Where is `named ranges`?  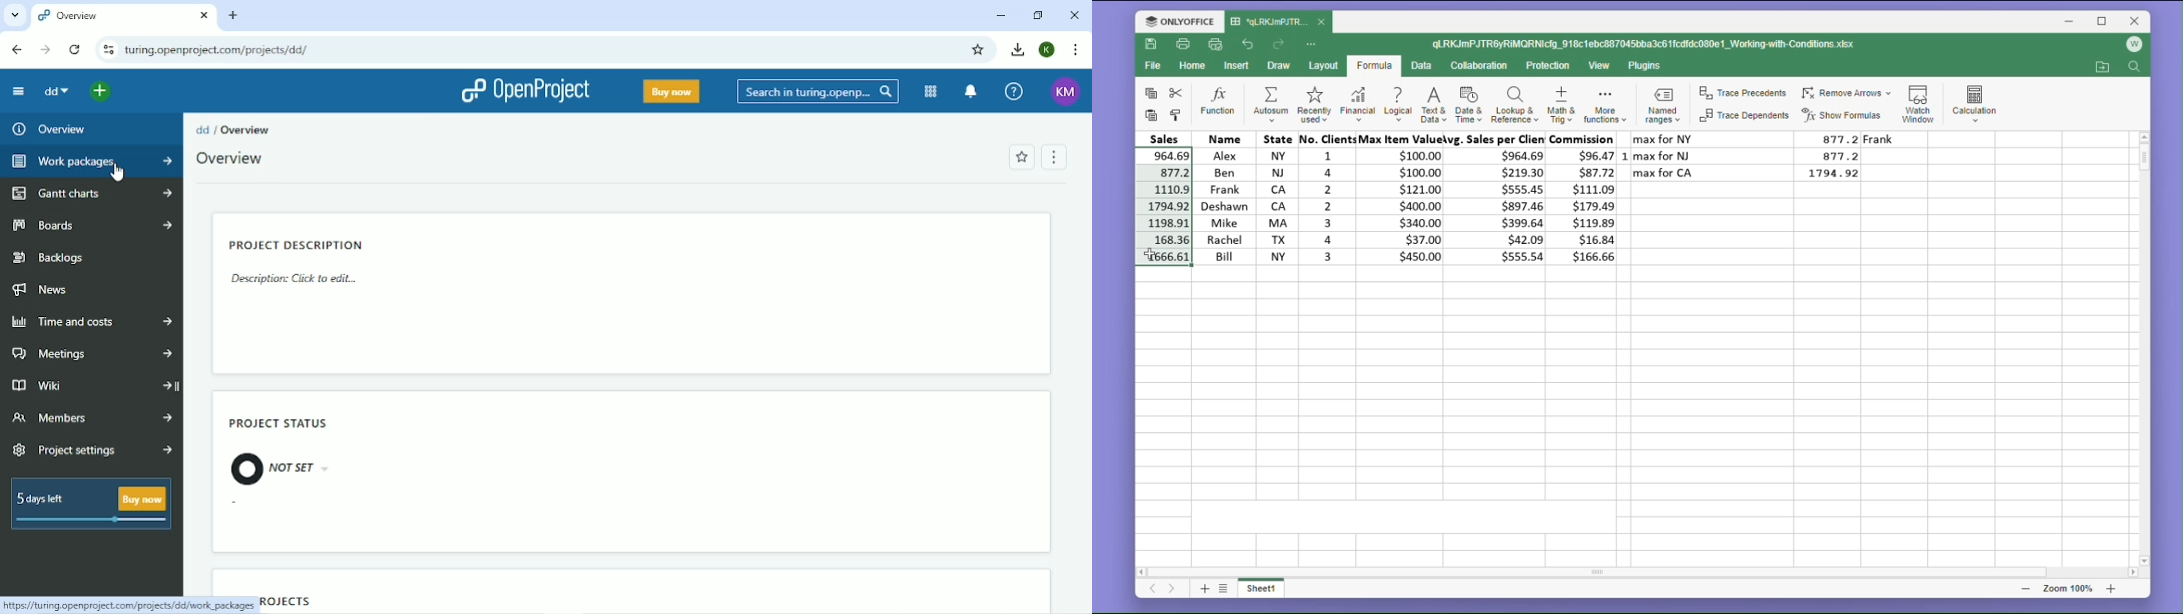
named ranges is located at coordinates (1661, 107).